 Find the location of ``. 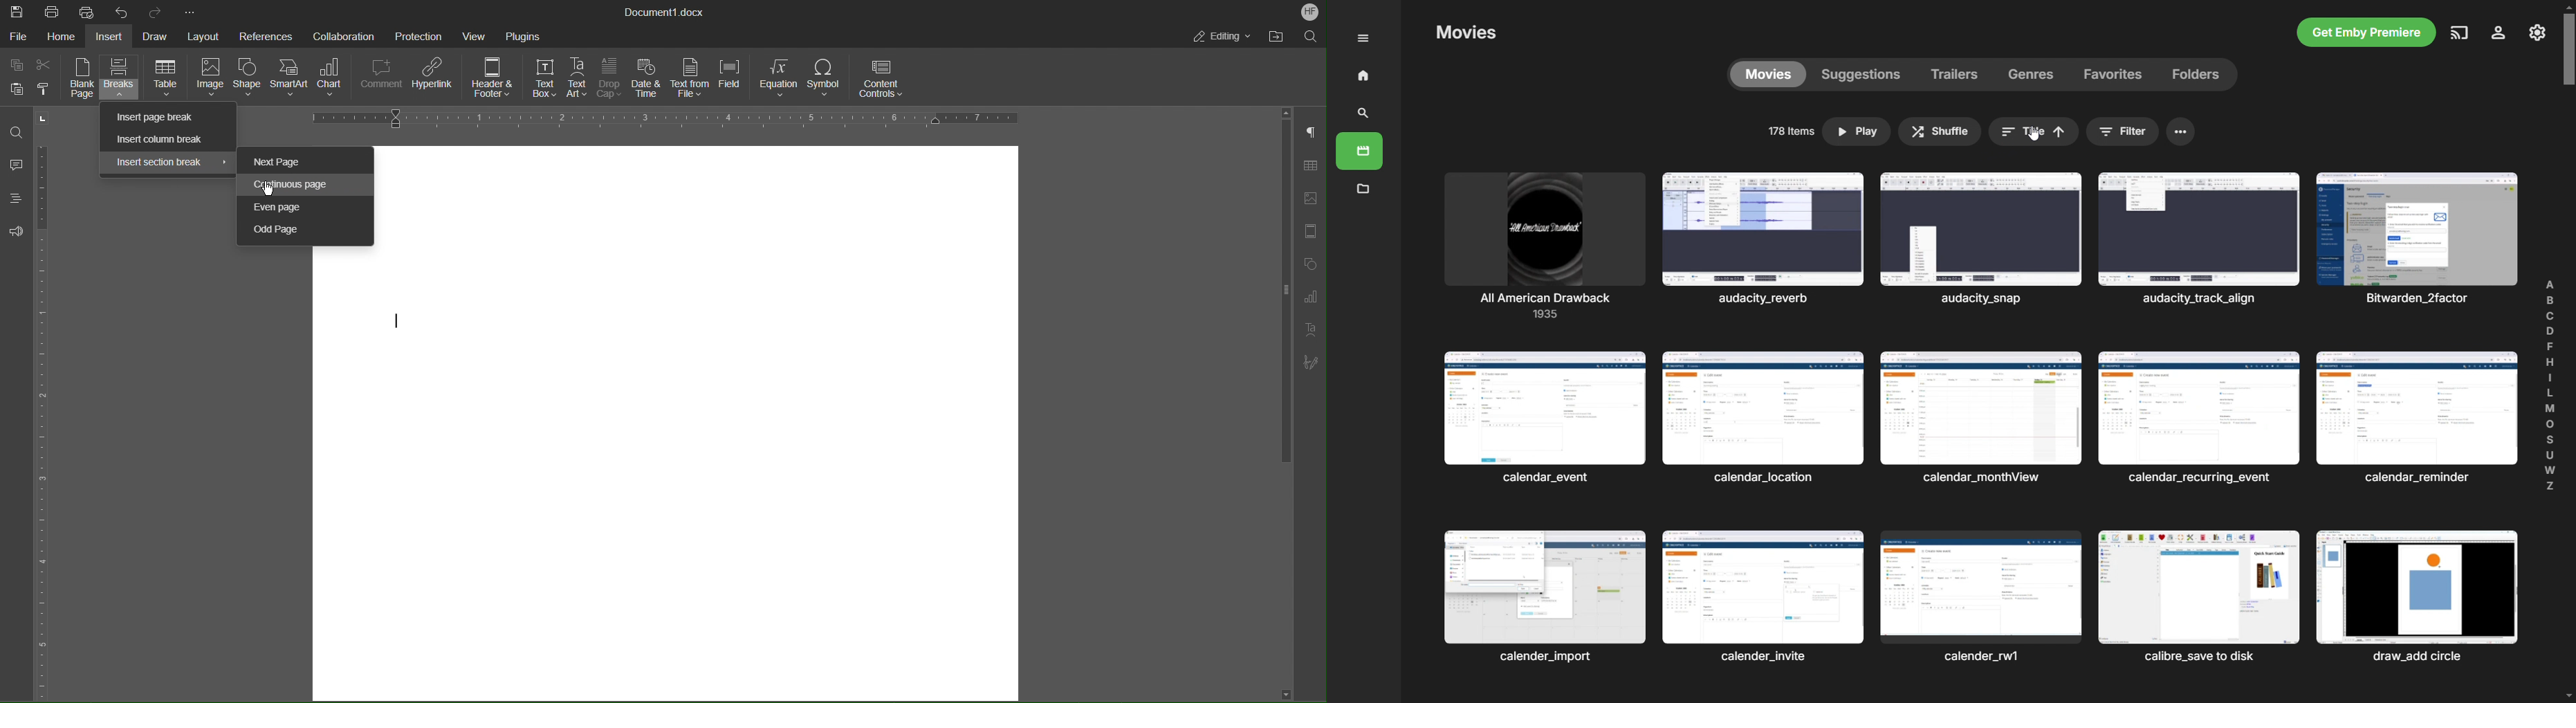

 is located at coordinates (2420, 240).